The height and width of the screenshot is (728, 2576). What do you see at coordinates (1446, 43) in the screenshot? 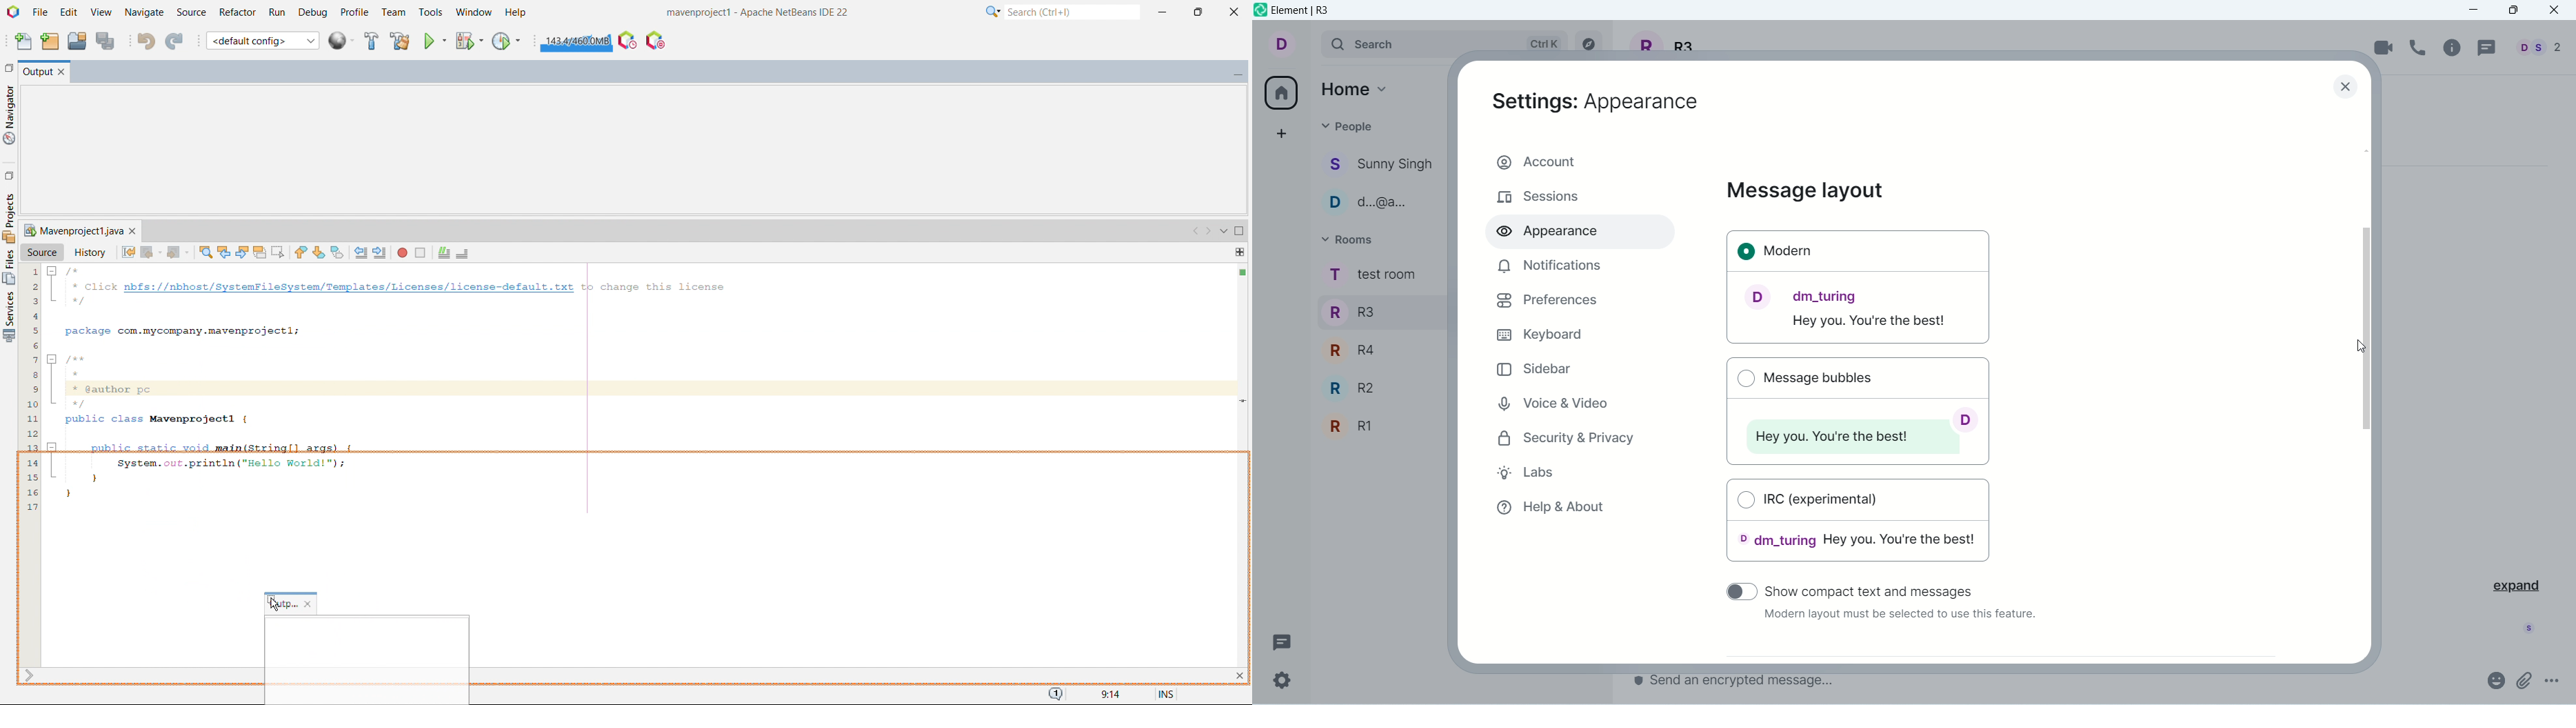
I see `search` at bounding box center [1446, 43].